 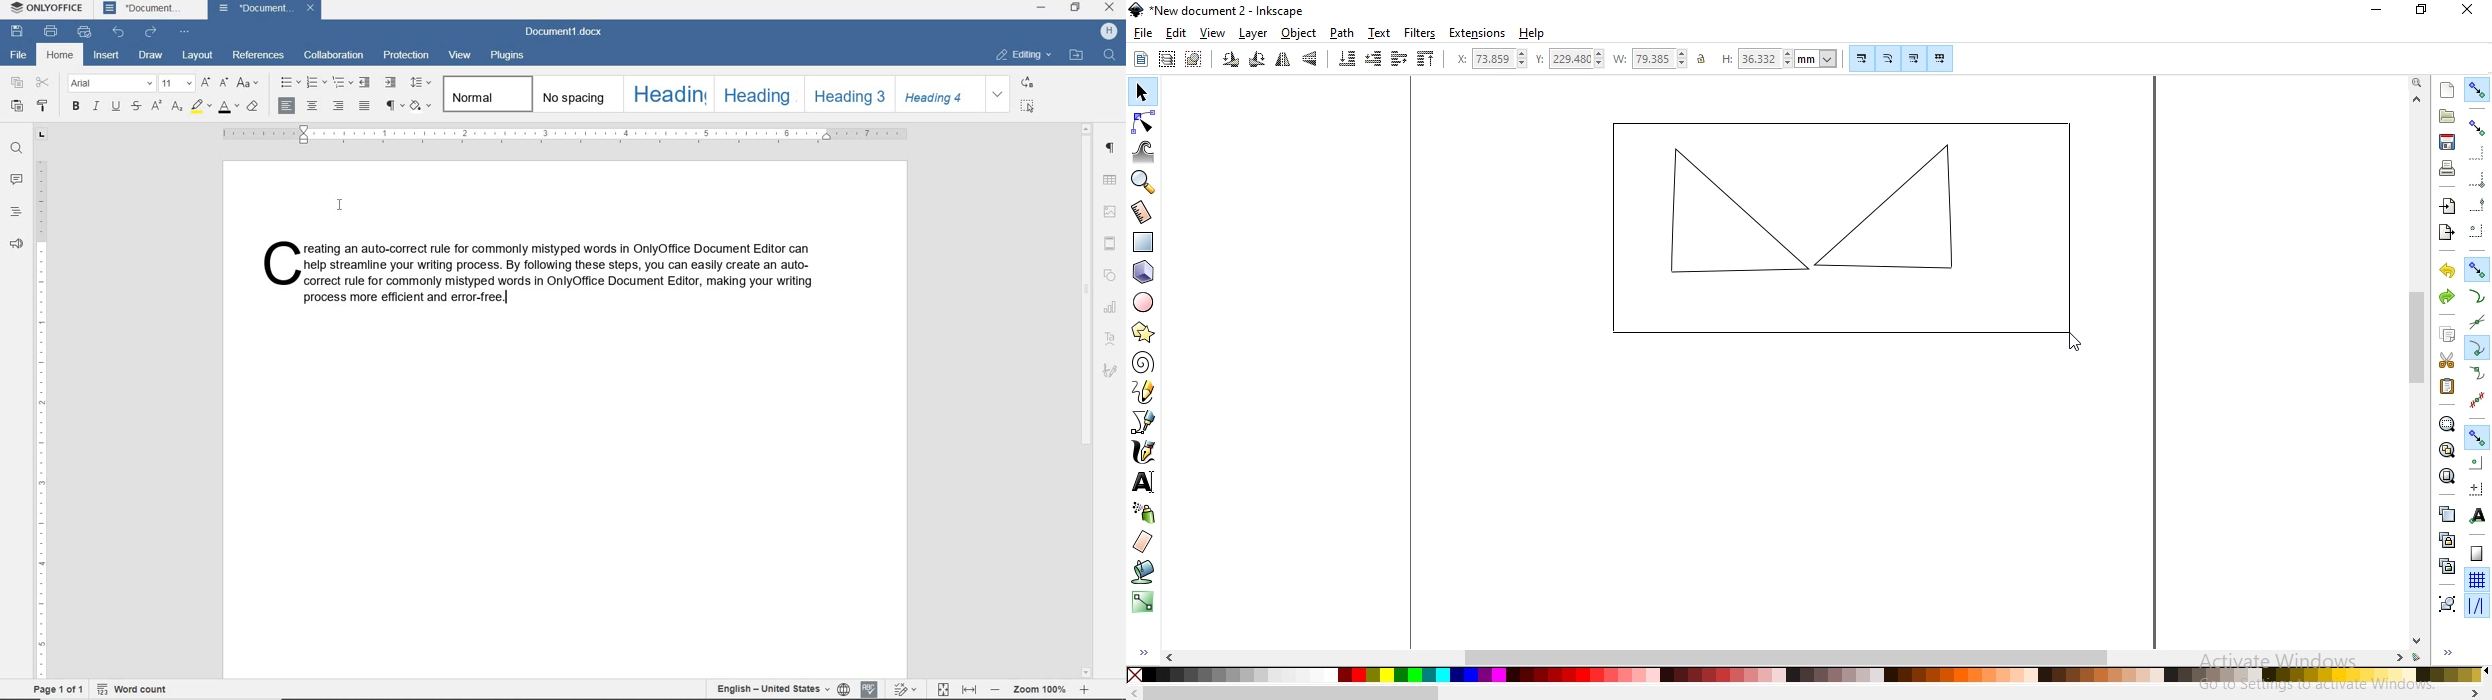 I want to click on snap other points , so click(x=2476, y=437).